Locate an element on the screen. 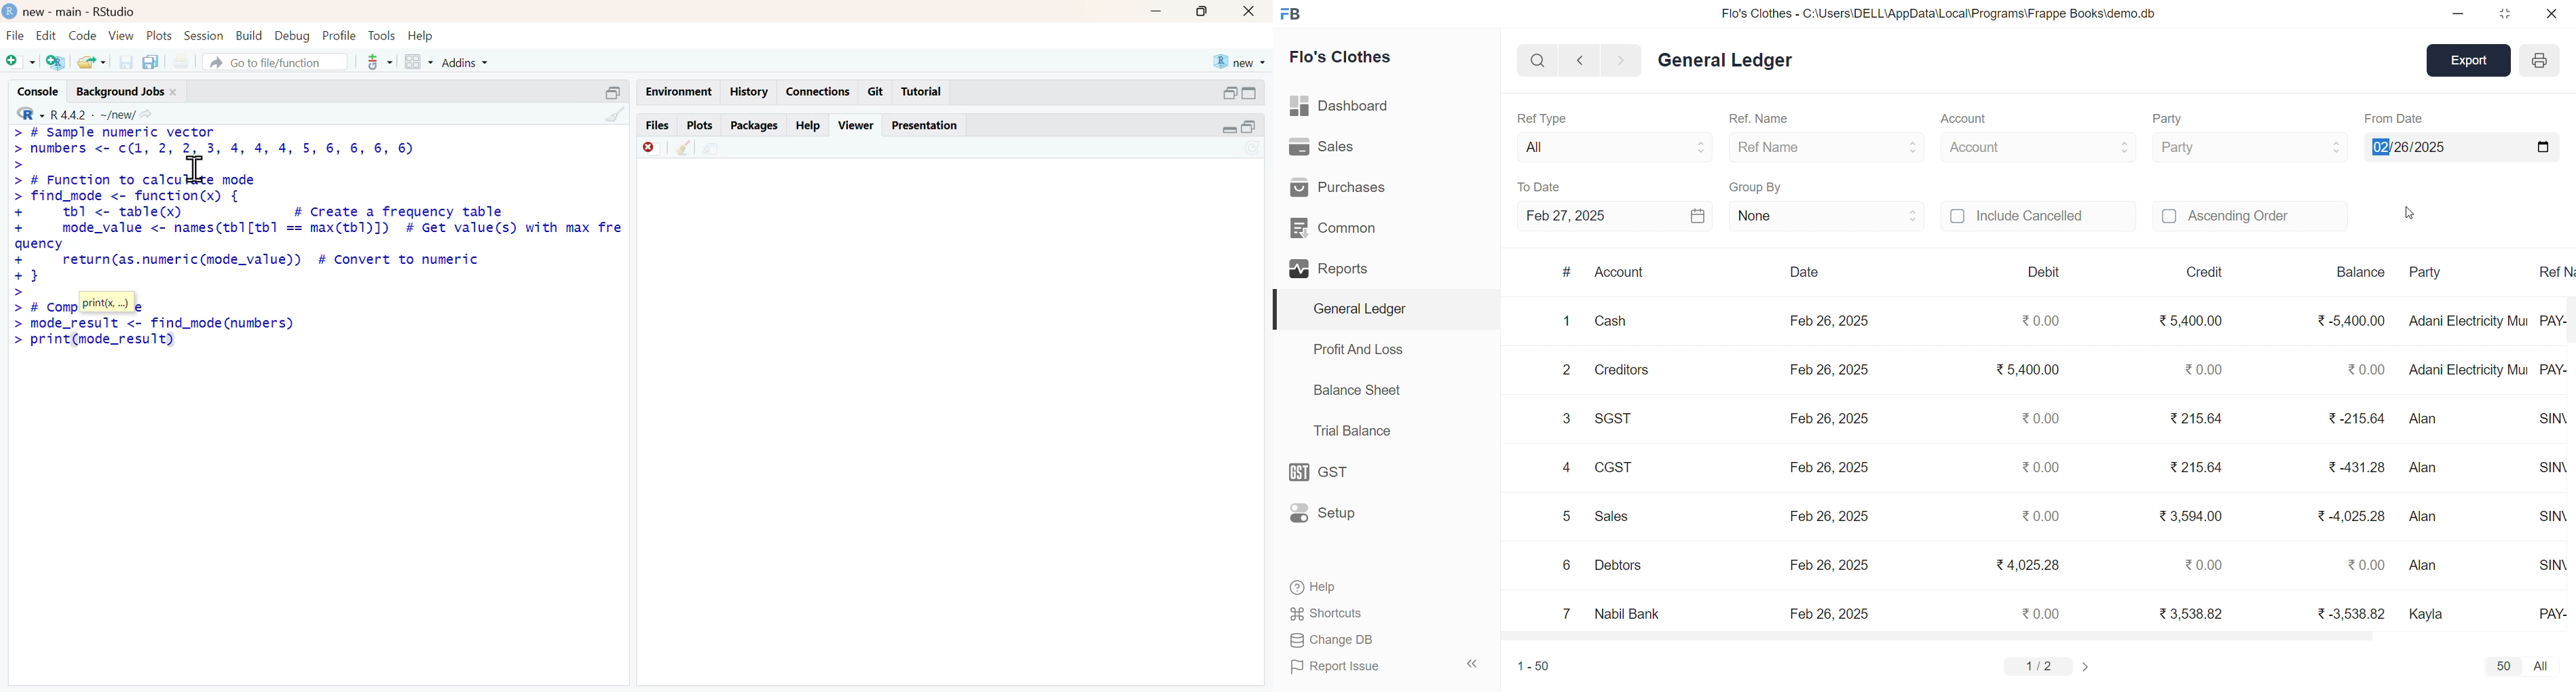  Common is located at coordinates (1334, 226).